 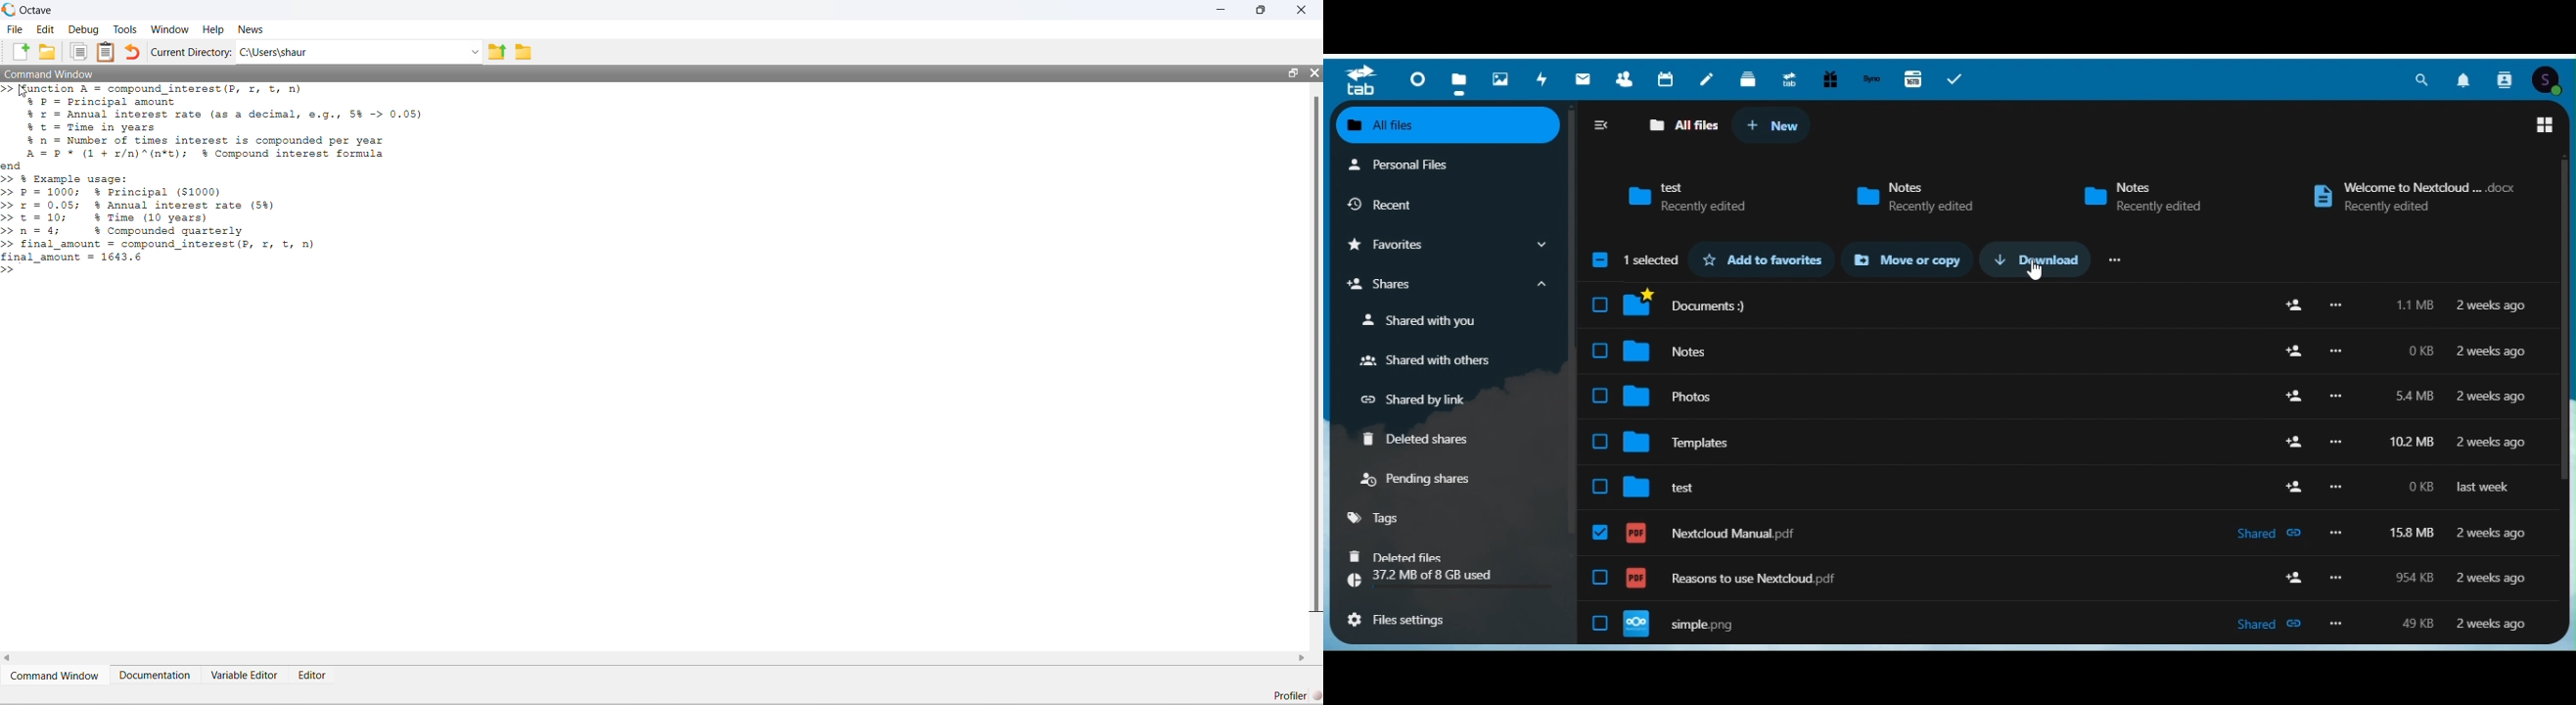 I want to click on C:\Users\shaur, so click(x=274, y=52).